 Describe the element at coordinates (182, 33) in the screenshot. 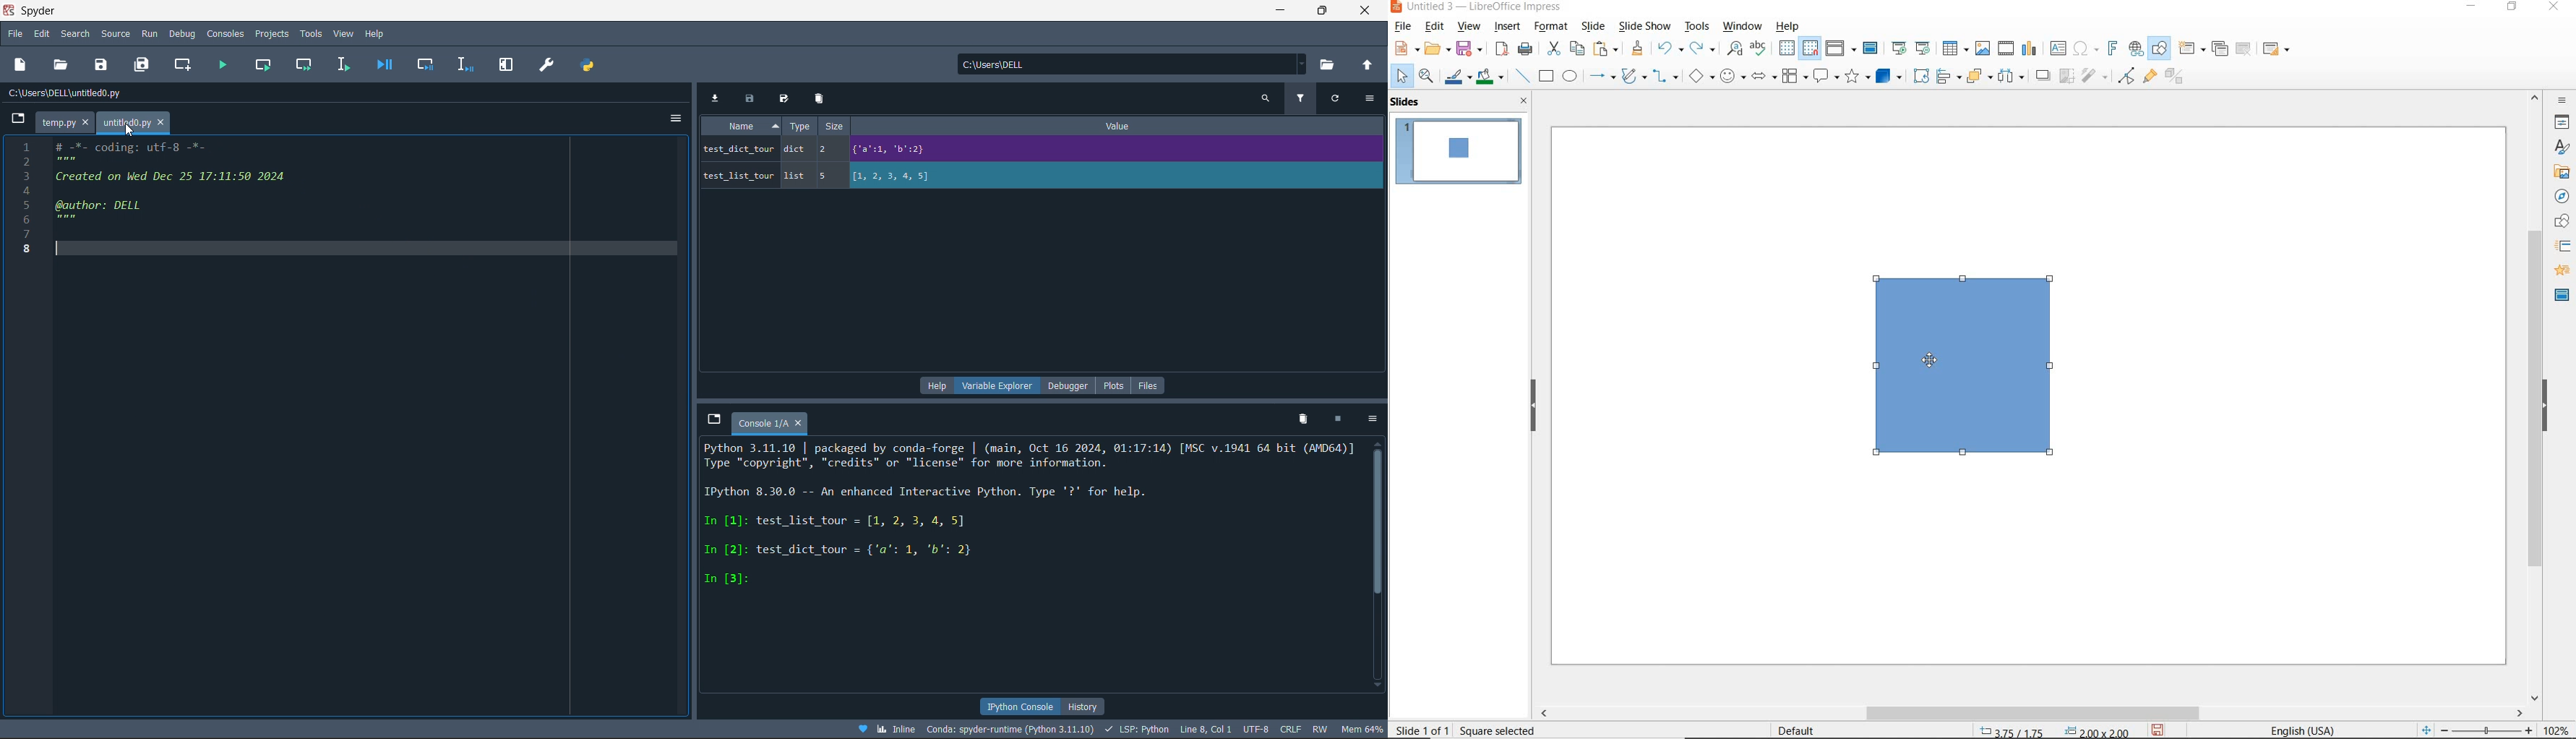

I see `debug` at that location.